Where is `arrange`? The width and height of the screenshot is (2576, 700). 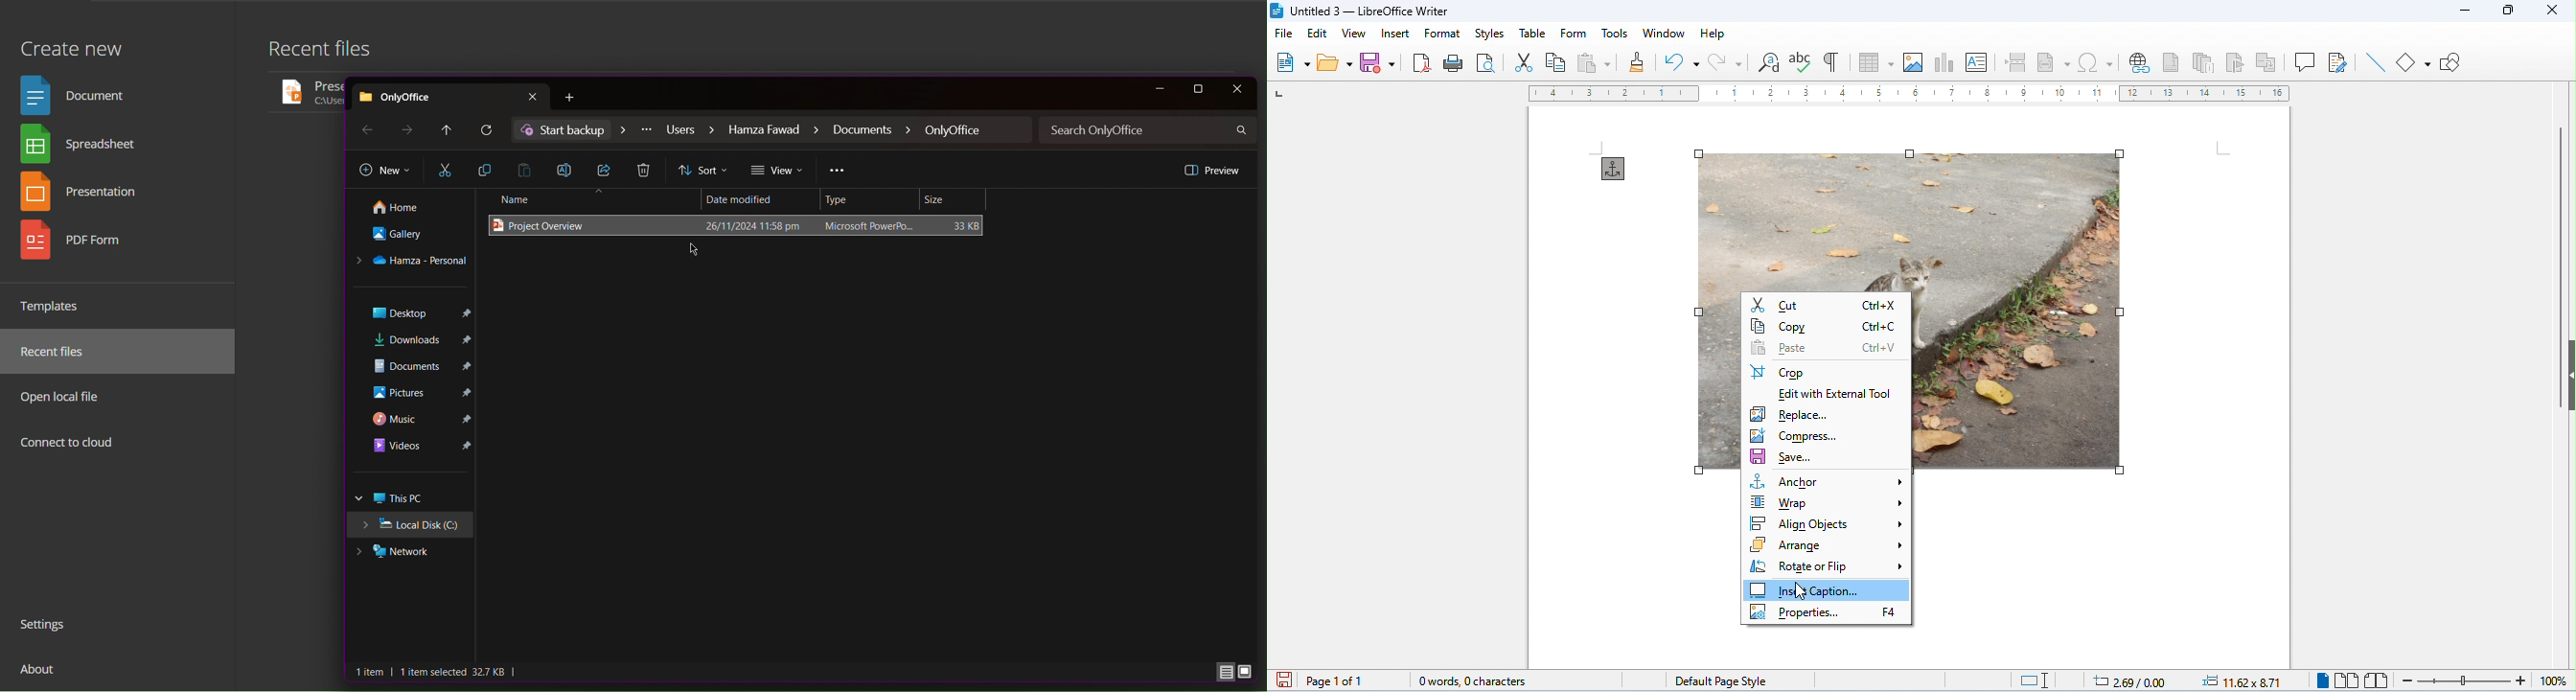
arrange is located at coordinates (1828, 544).